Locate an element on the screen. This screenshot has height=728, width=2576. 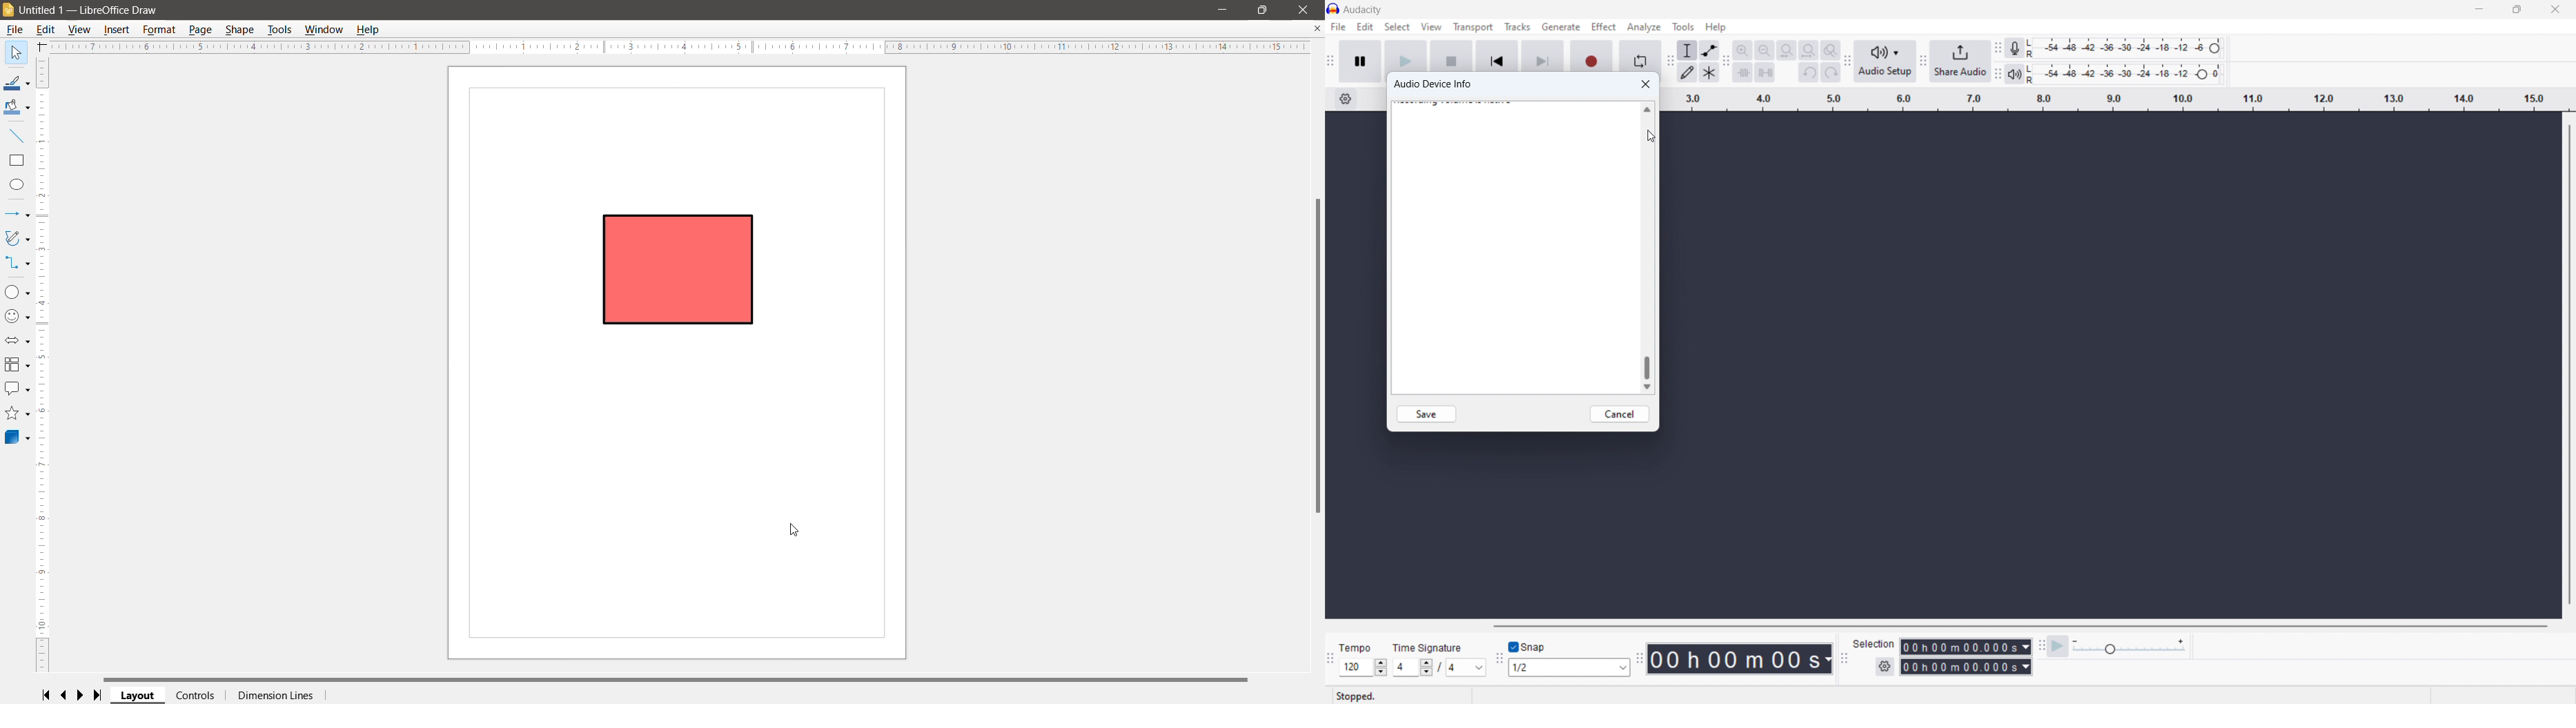
close is located at coordinates (2557, 10).